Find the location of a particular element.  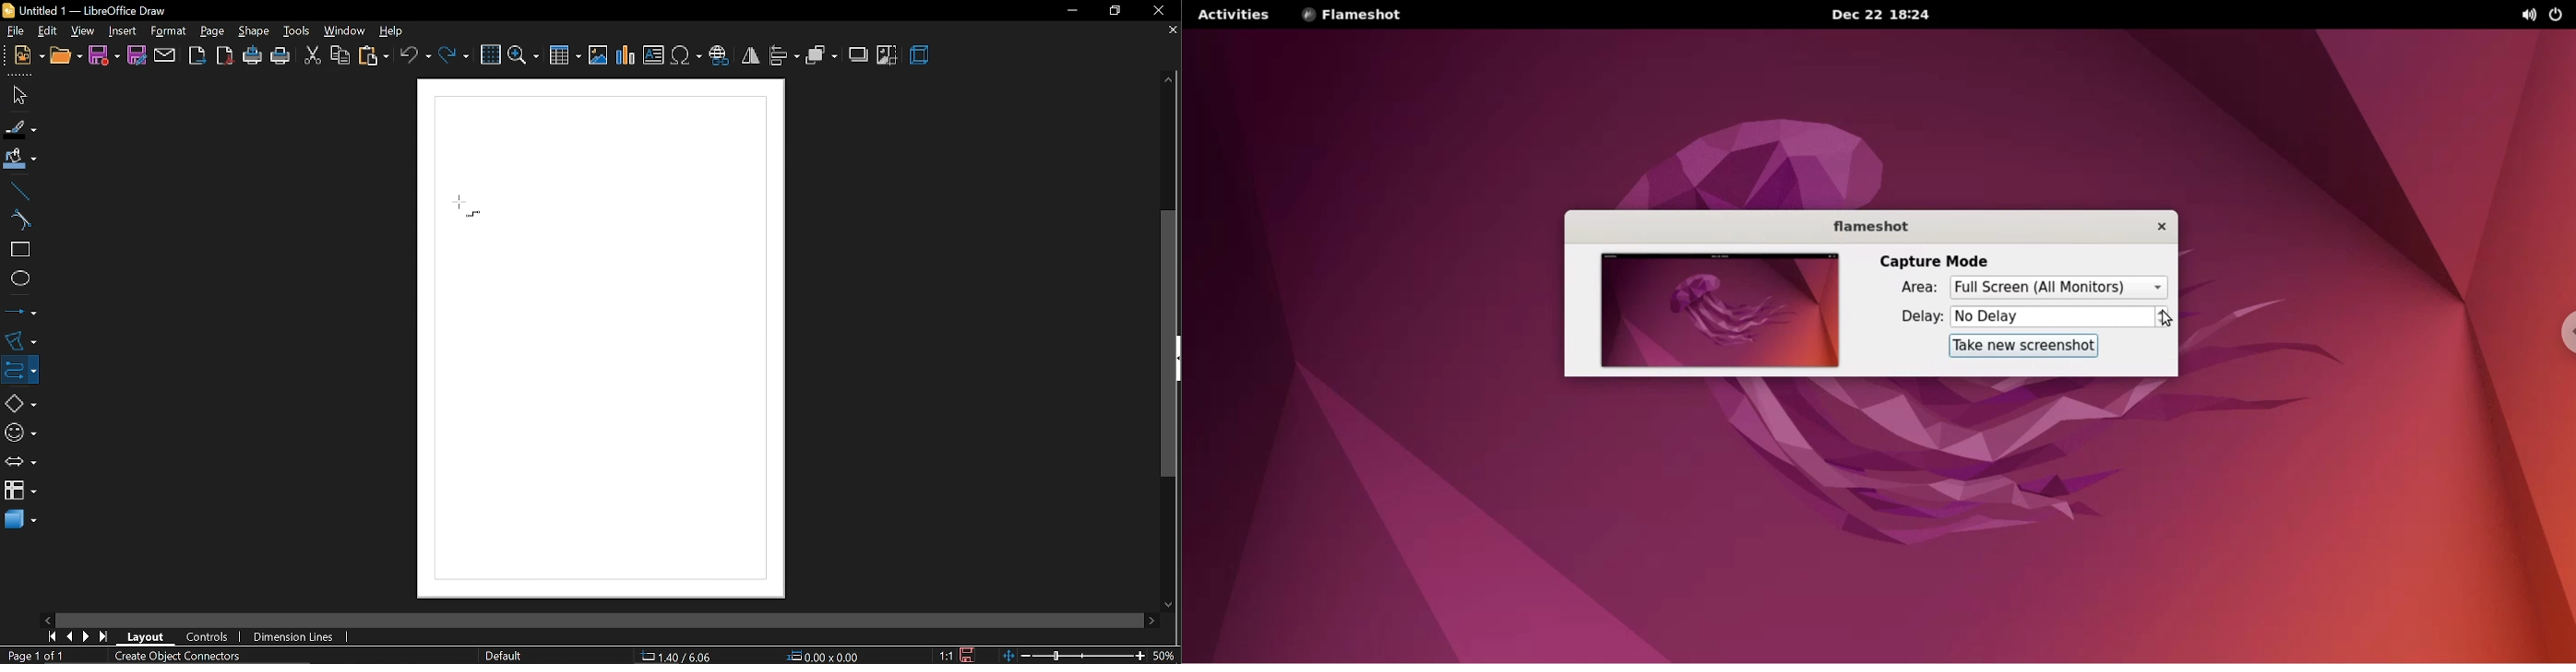

close is located at coordinates (1156, 10).